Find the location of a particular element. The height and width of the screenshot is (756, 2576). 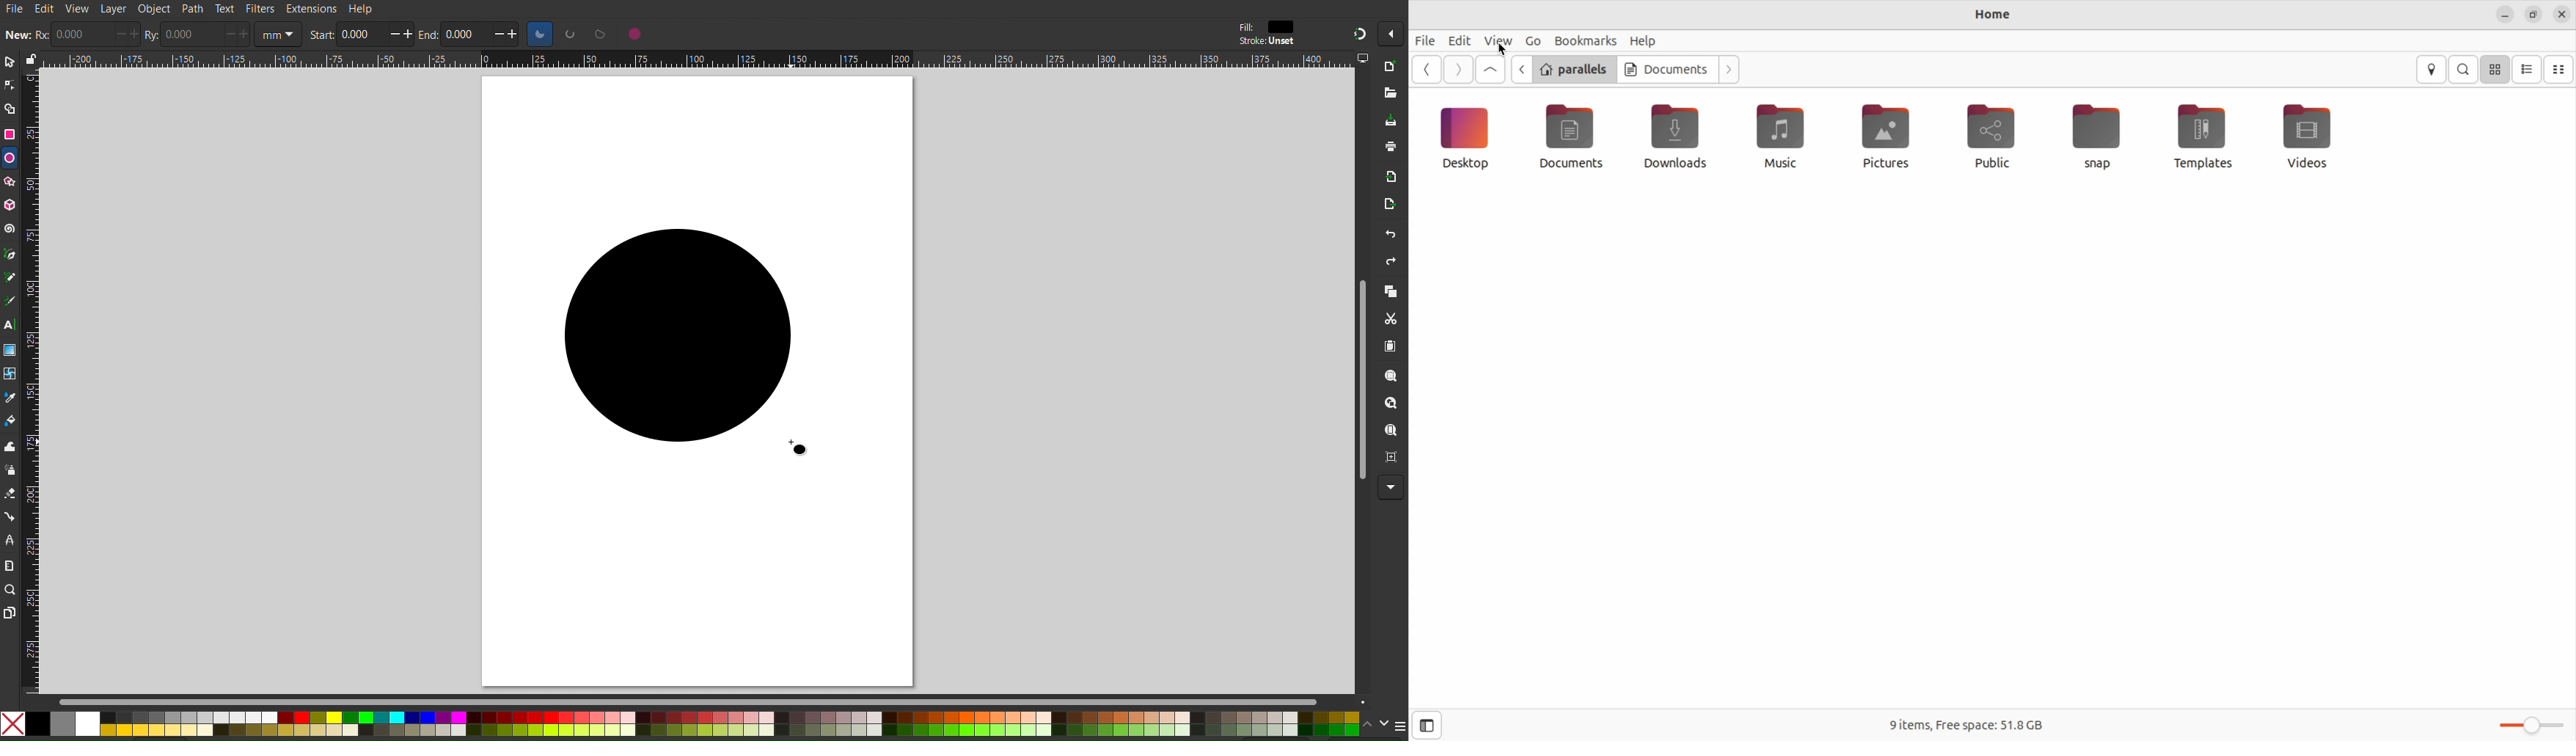

Spray Tool is located at coordinates (10, 470).